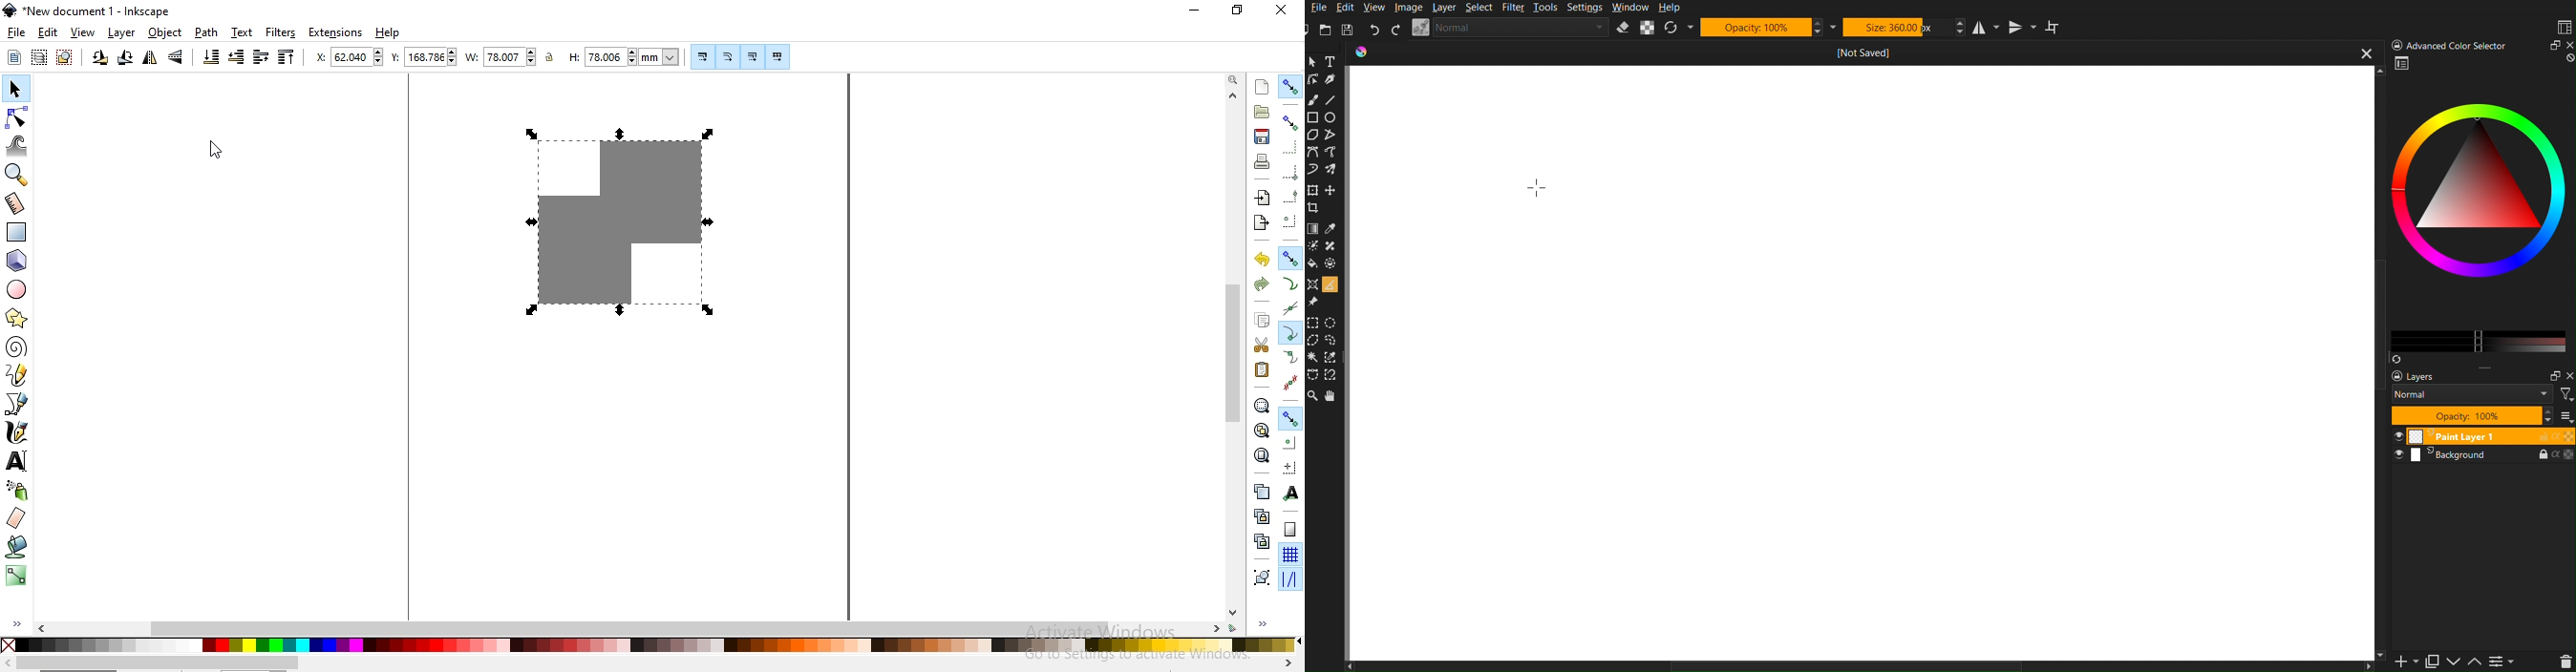  What do you see at coordinates (1290, 442) in the screenshot?
I see `snap centers of objects` at bounding box center [1290, 442].